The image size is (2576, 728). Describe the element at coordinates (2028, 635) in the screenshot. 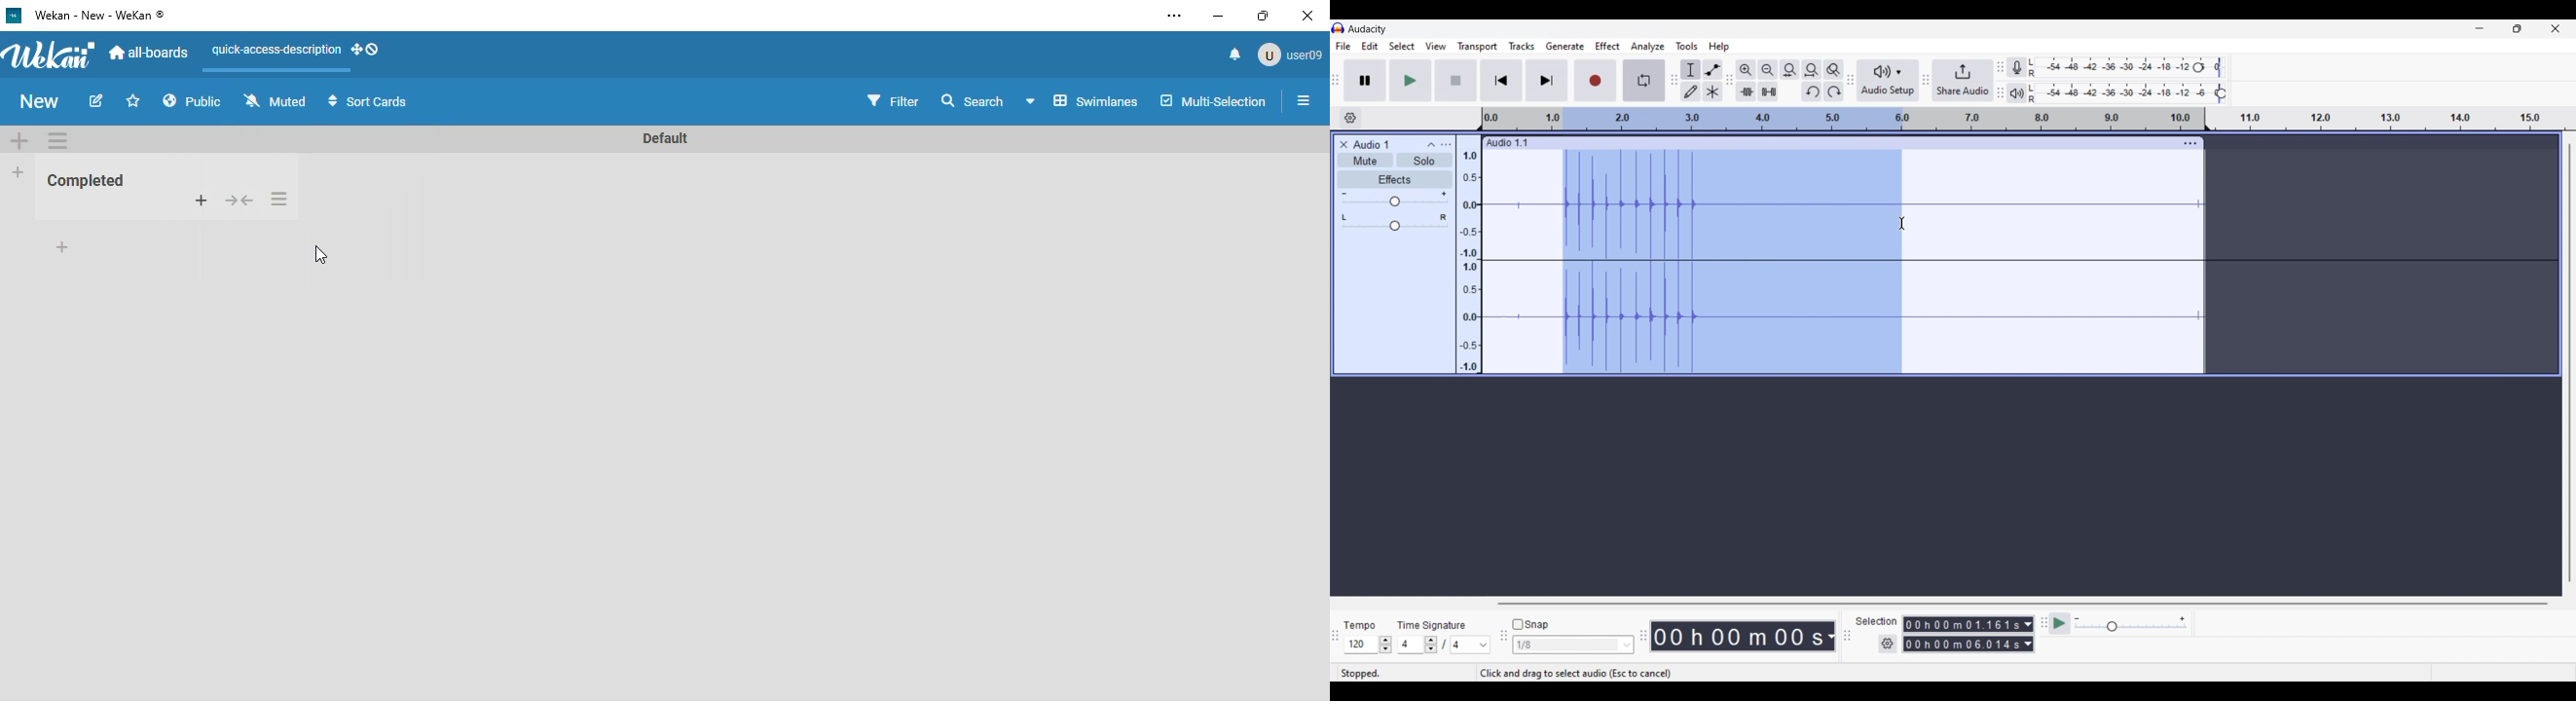

I see `Measurement options of selection duration` at that location.